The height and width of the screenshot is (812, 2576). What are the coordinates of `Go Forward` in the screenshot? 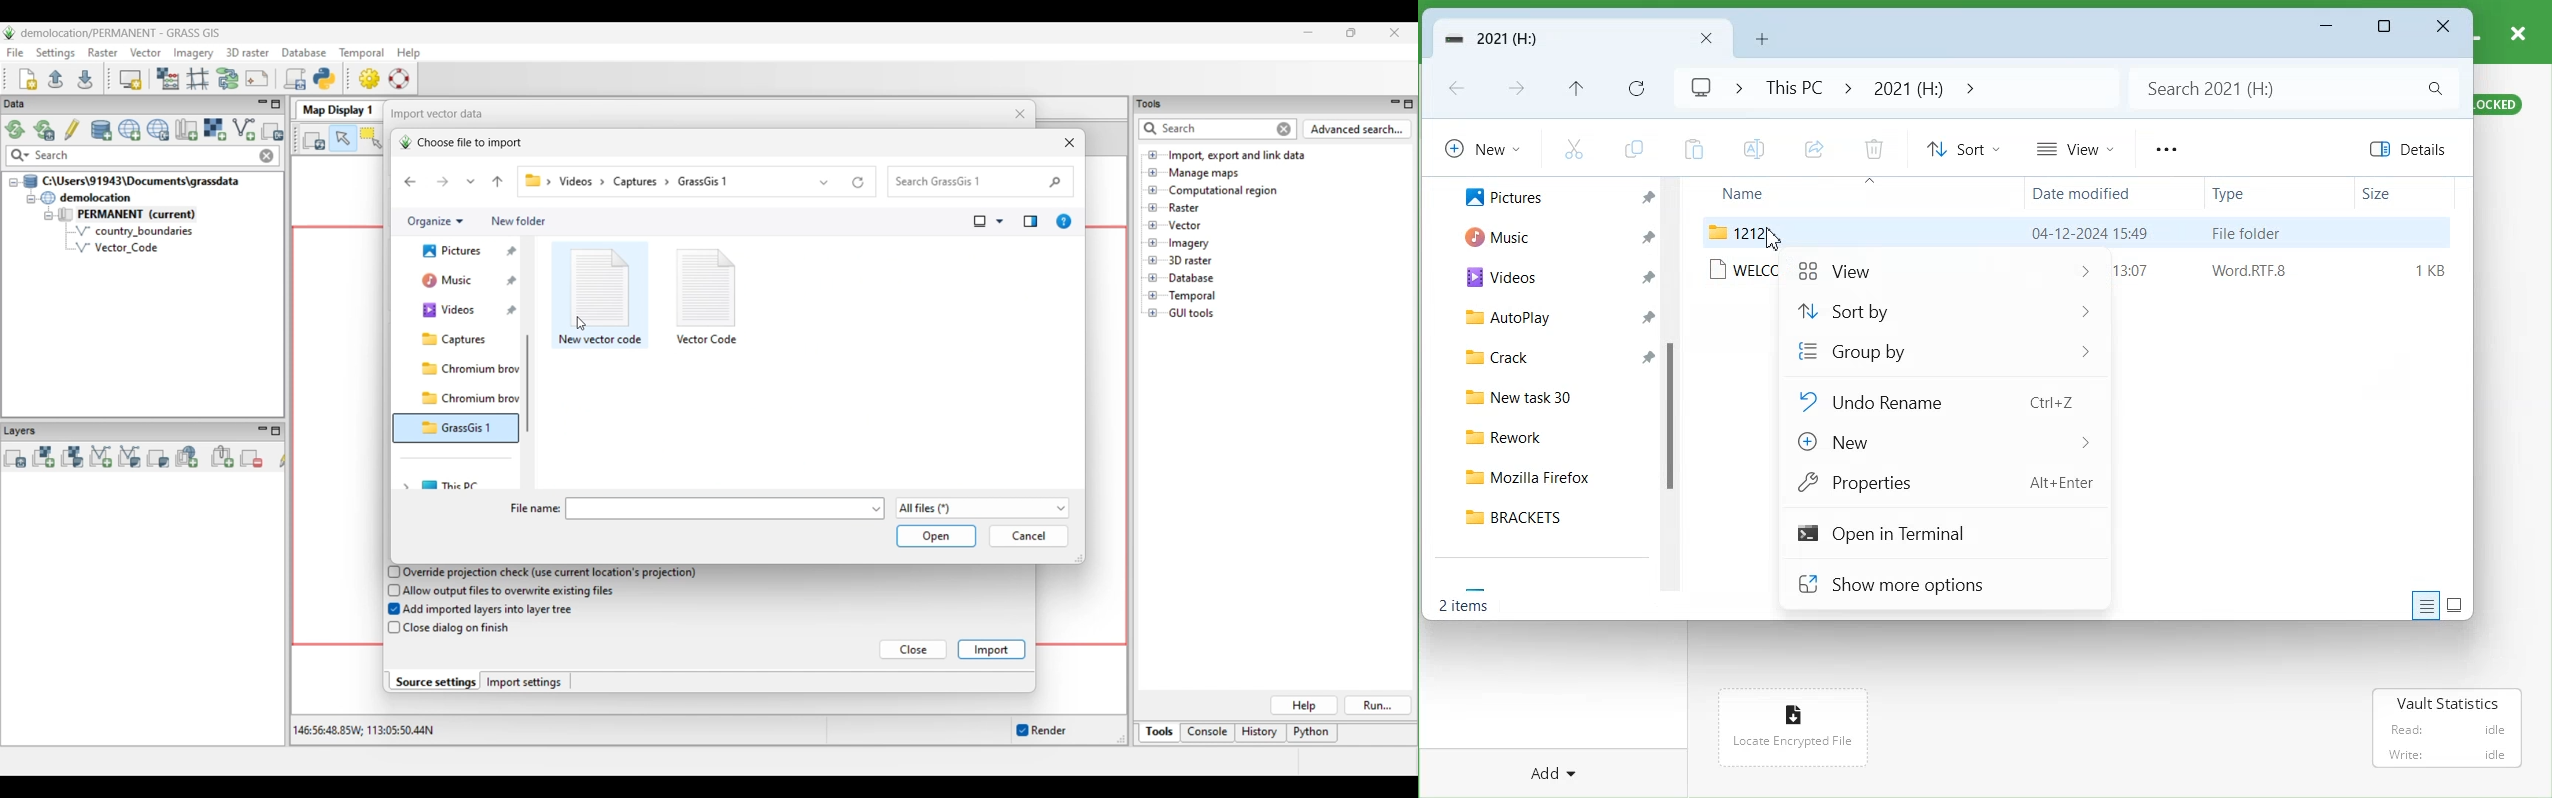 It's located at (1519, 90).